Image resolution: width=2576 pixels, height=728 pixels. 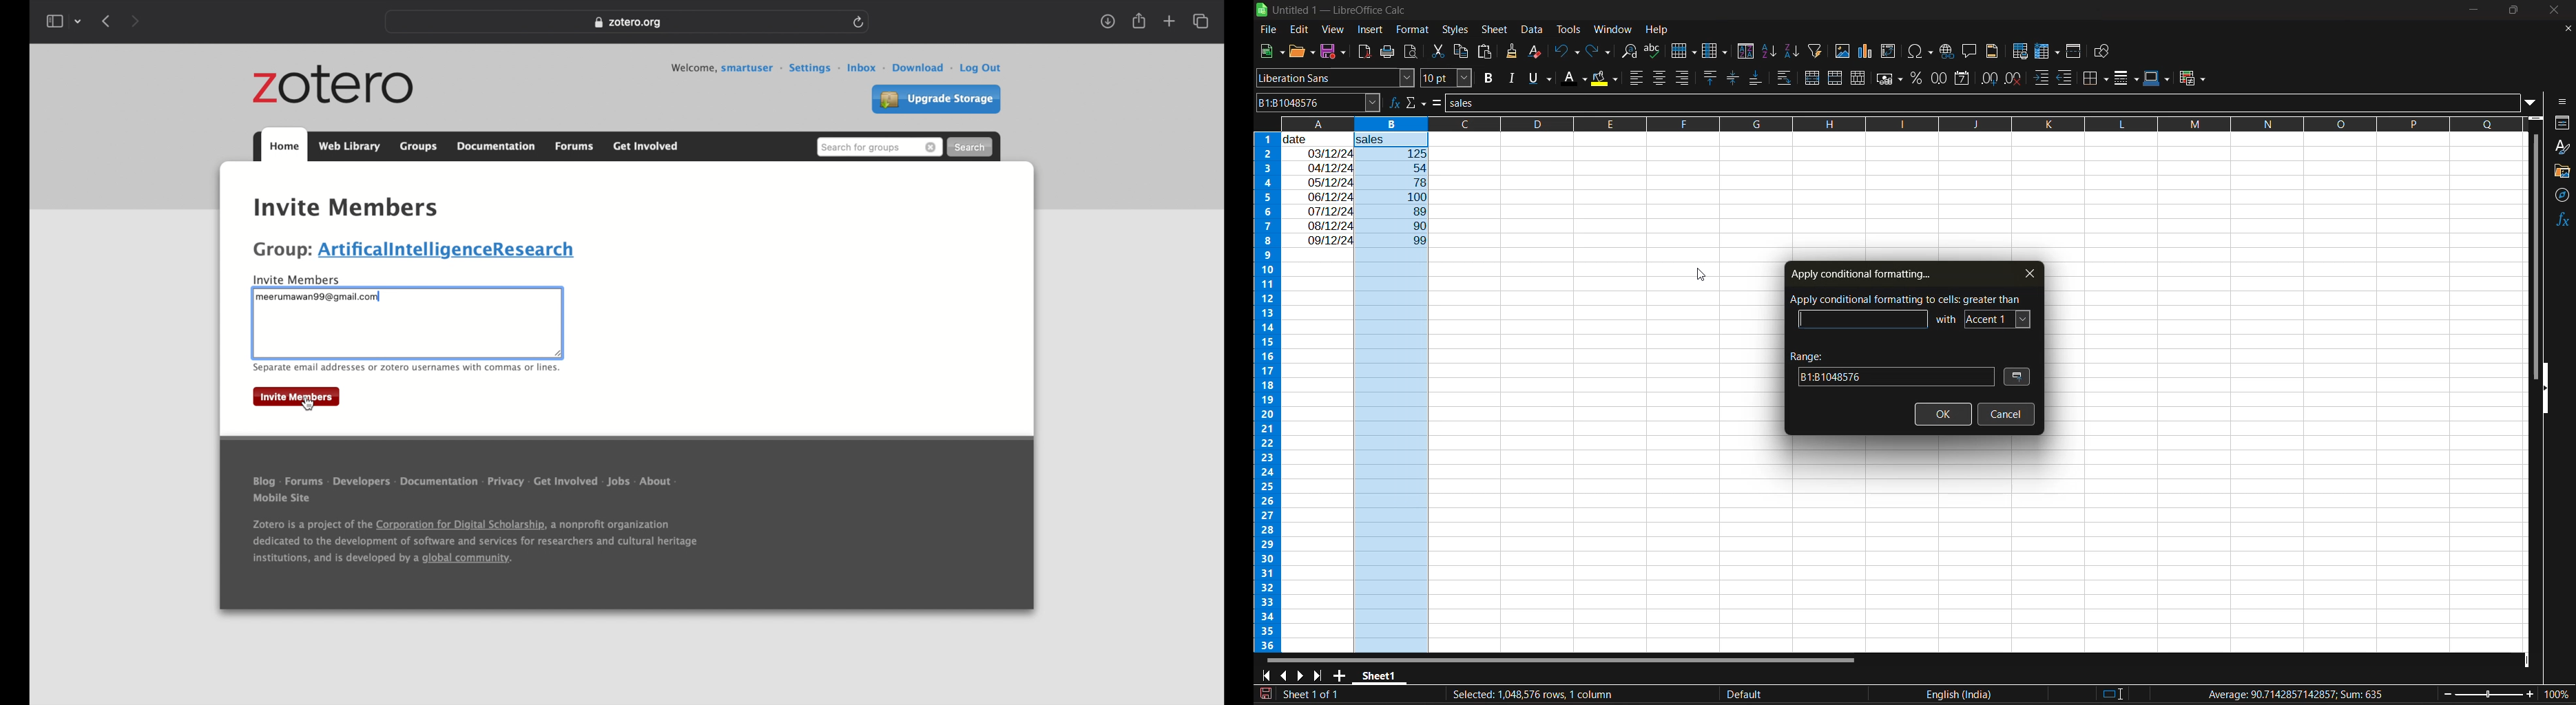 What do you see at coordinates (1717, 52) in the screenshot?
I see `column` at bounding box center [1717, 52].